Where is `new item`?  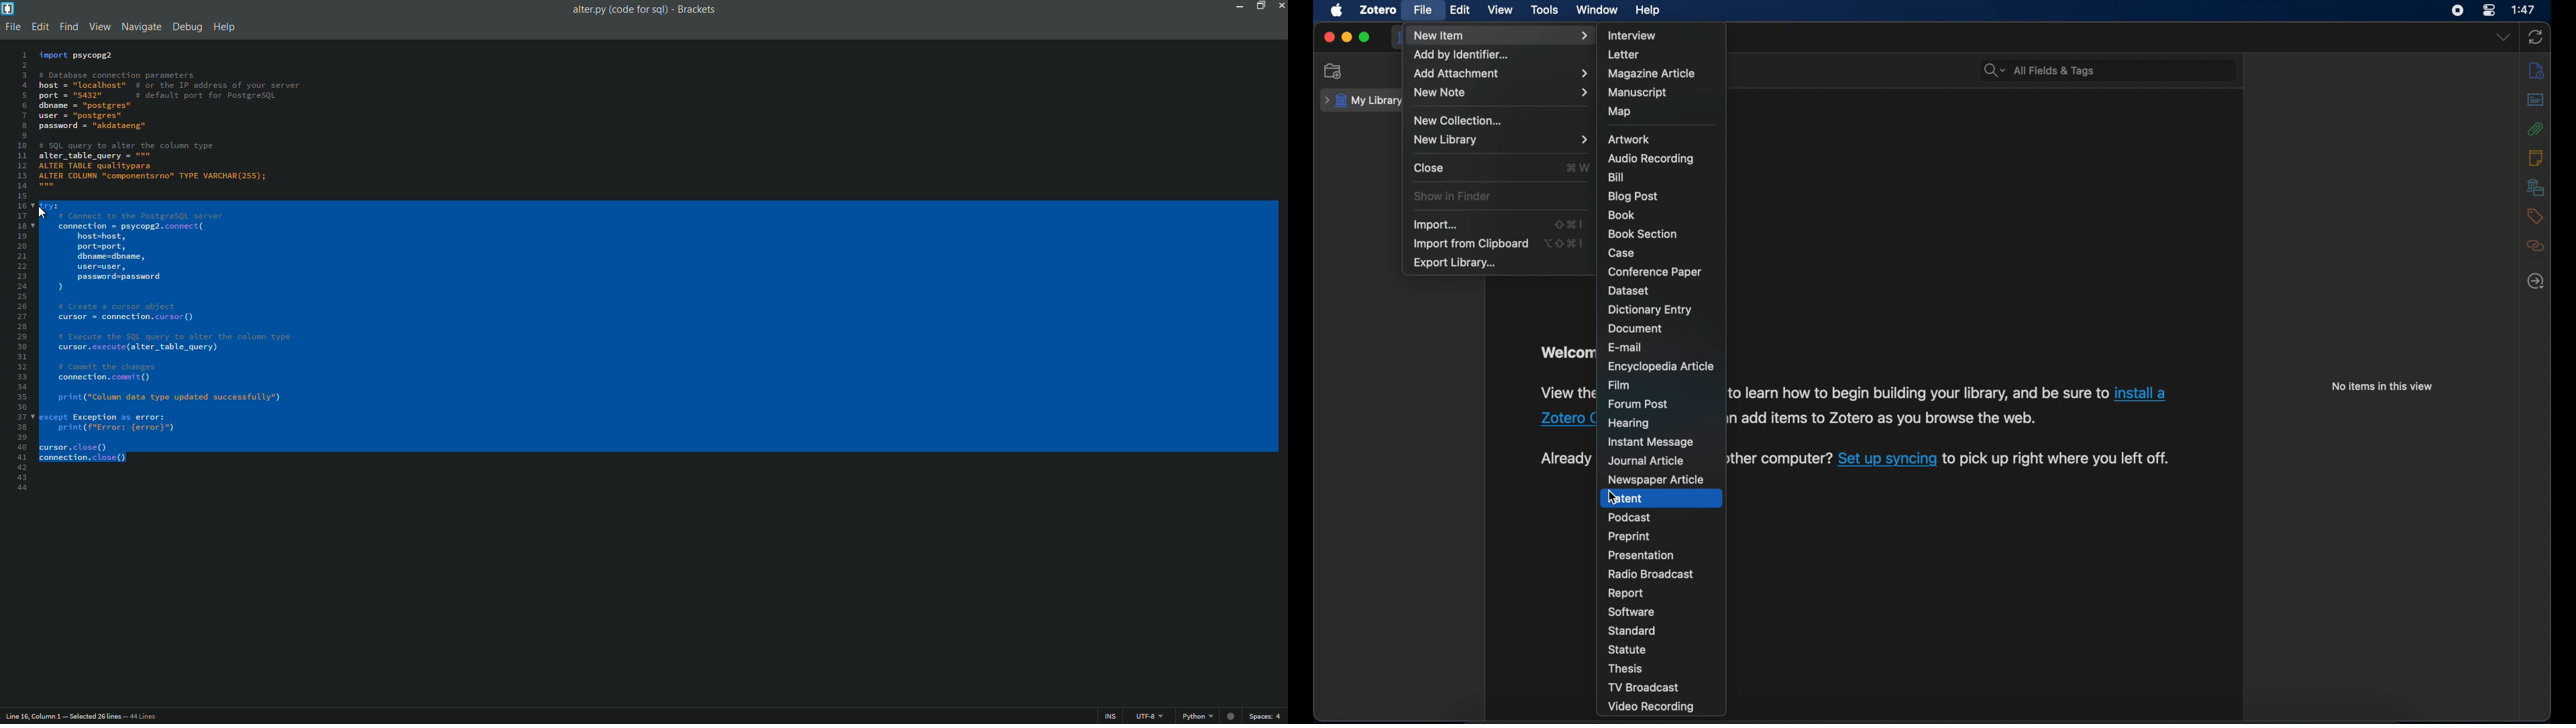
new item is located at coordinates (1500, 36).